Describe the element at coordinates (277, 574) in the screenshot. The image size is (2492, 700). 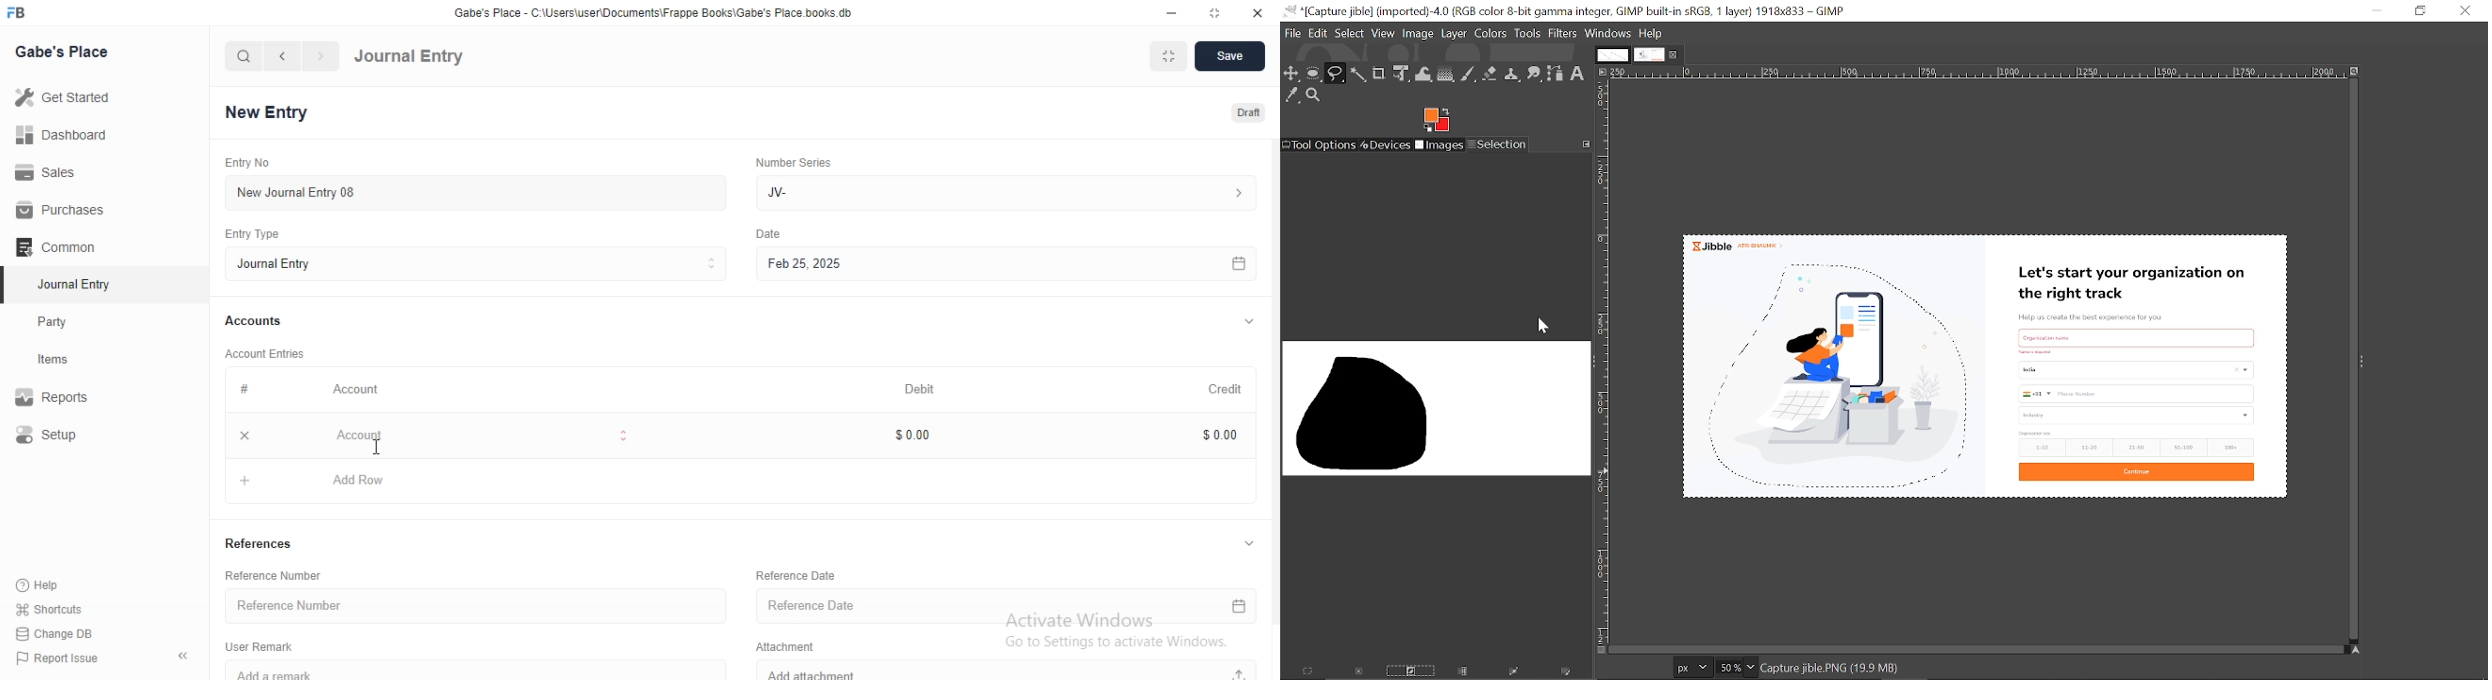
I see `Reference Number` at that location.